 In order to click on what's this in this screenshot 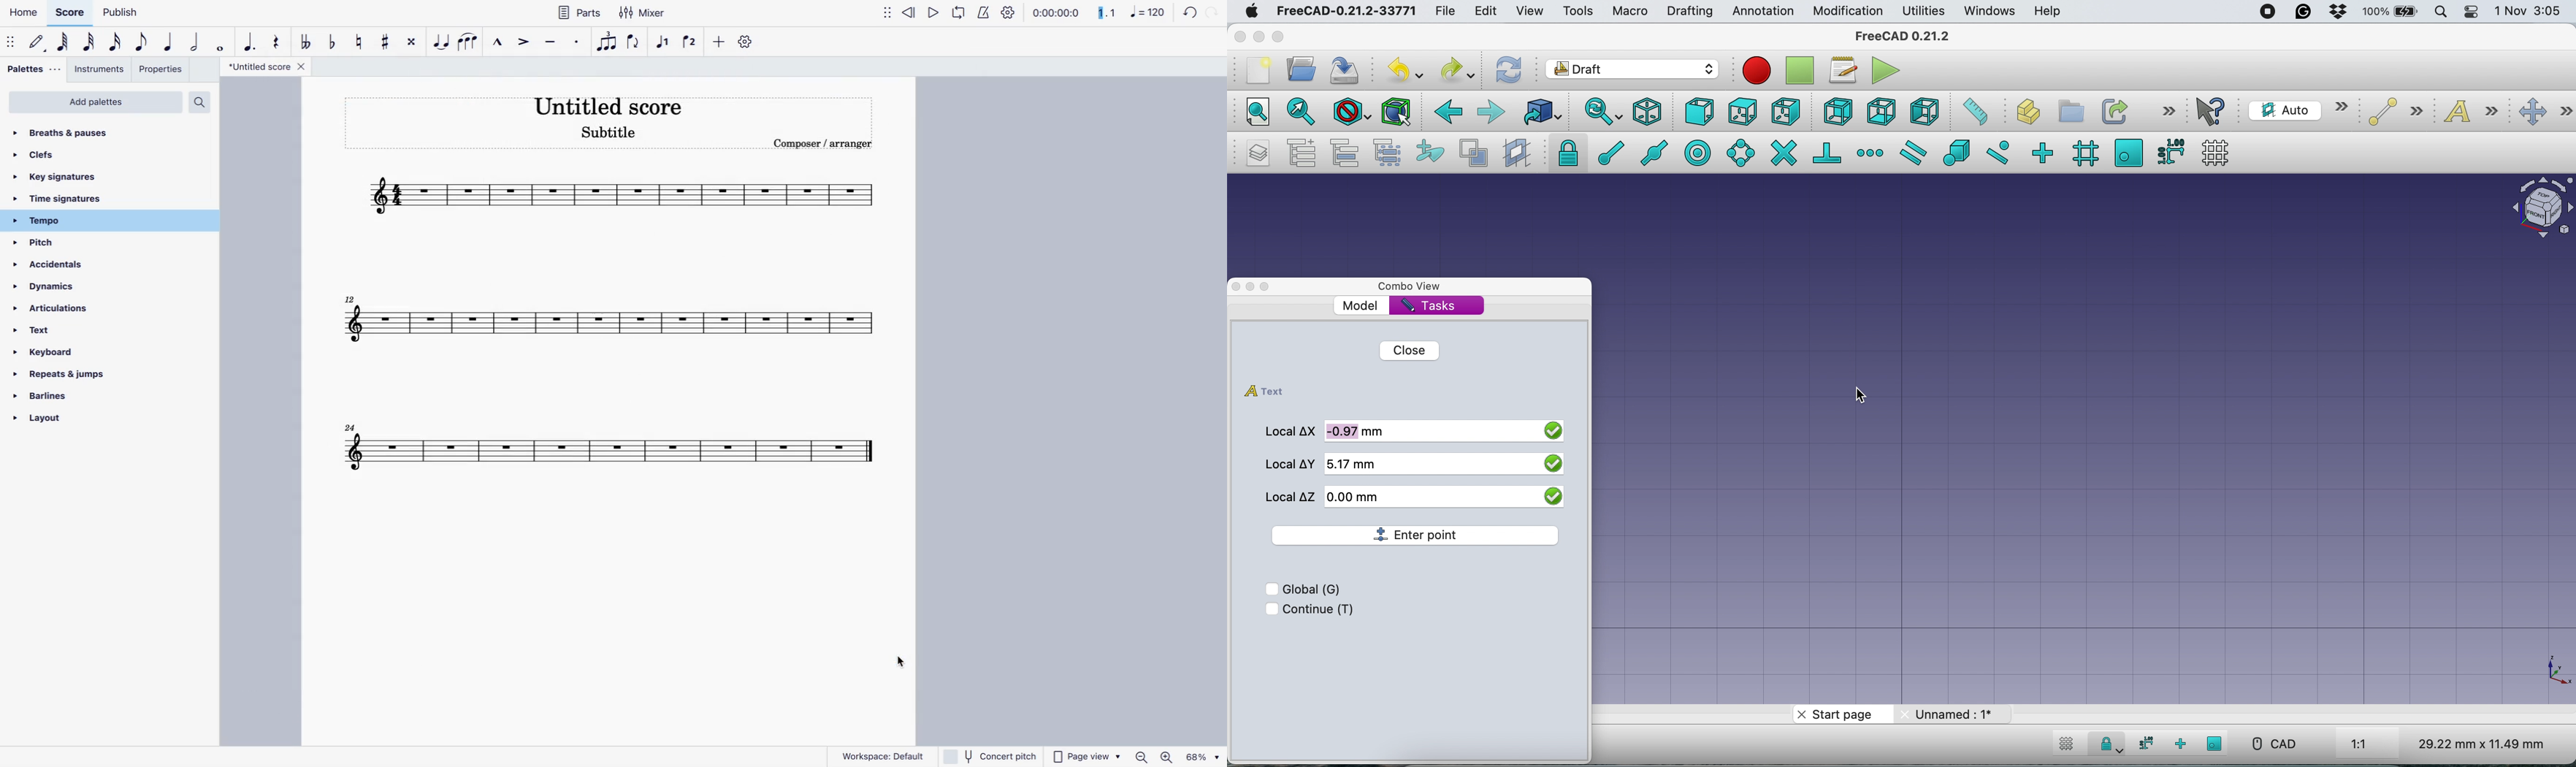, I will do `click(2212, 111)`.